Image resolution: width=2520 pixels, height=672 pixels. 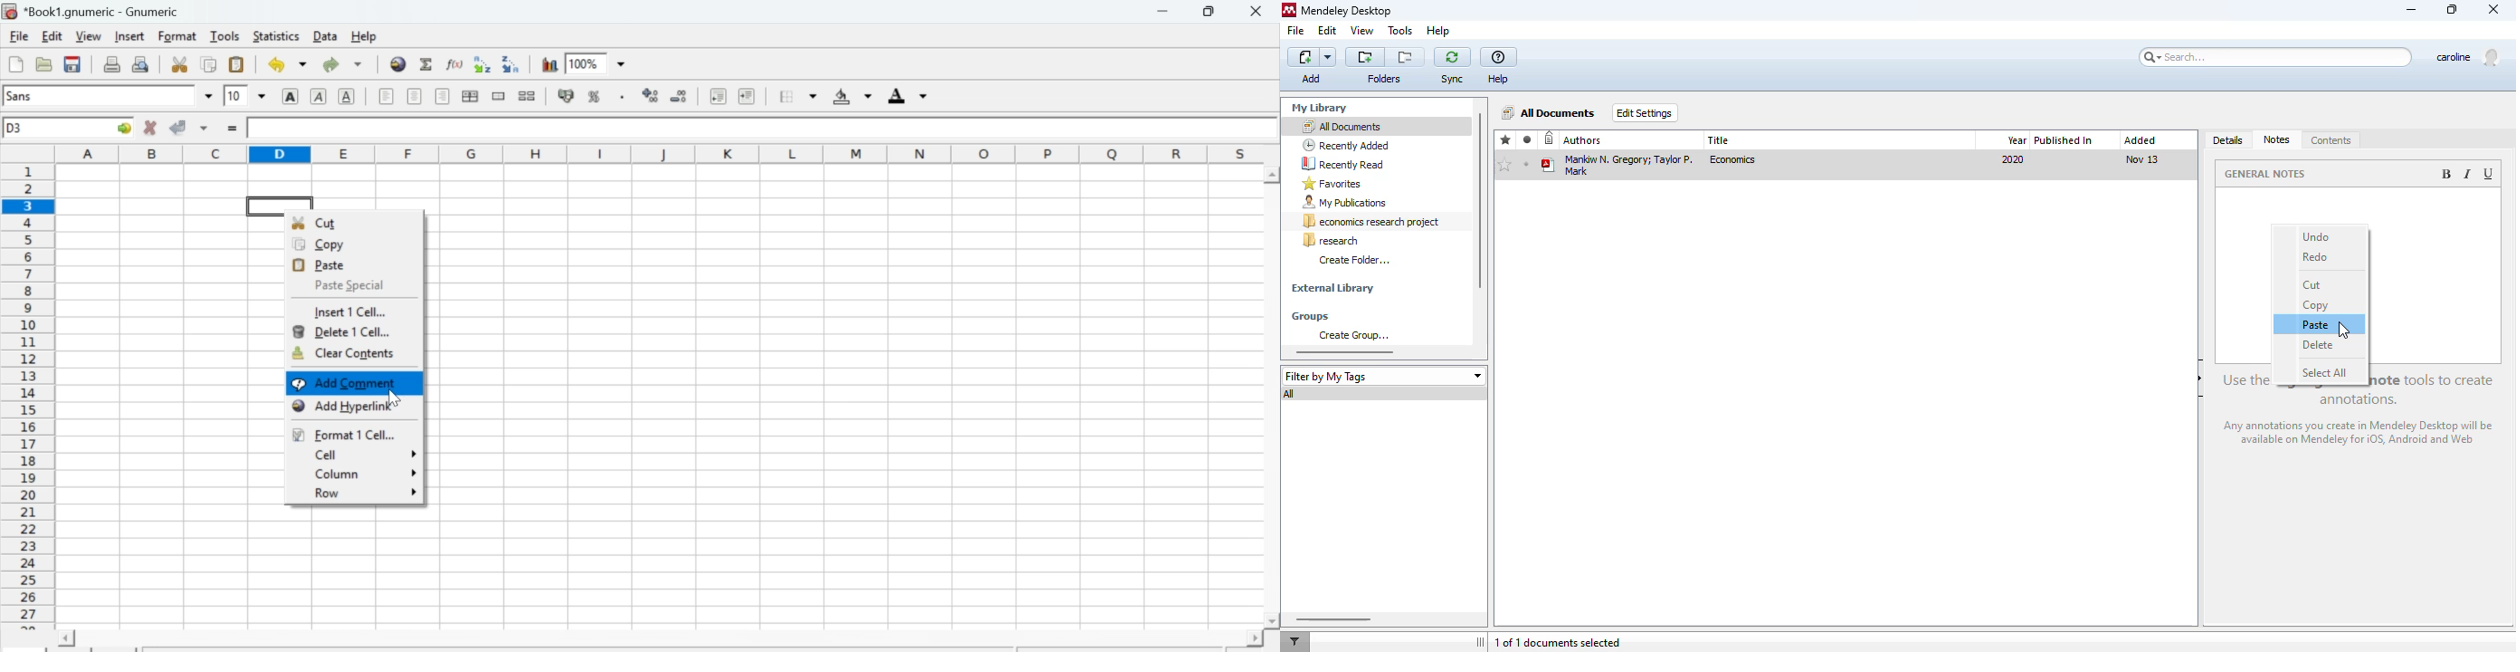 What do you see at coordinates (205, 127) in the screenshot?
I see `down` at bounding box center [205, 127].